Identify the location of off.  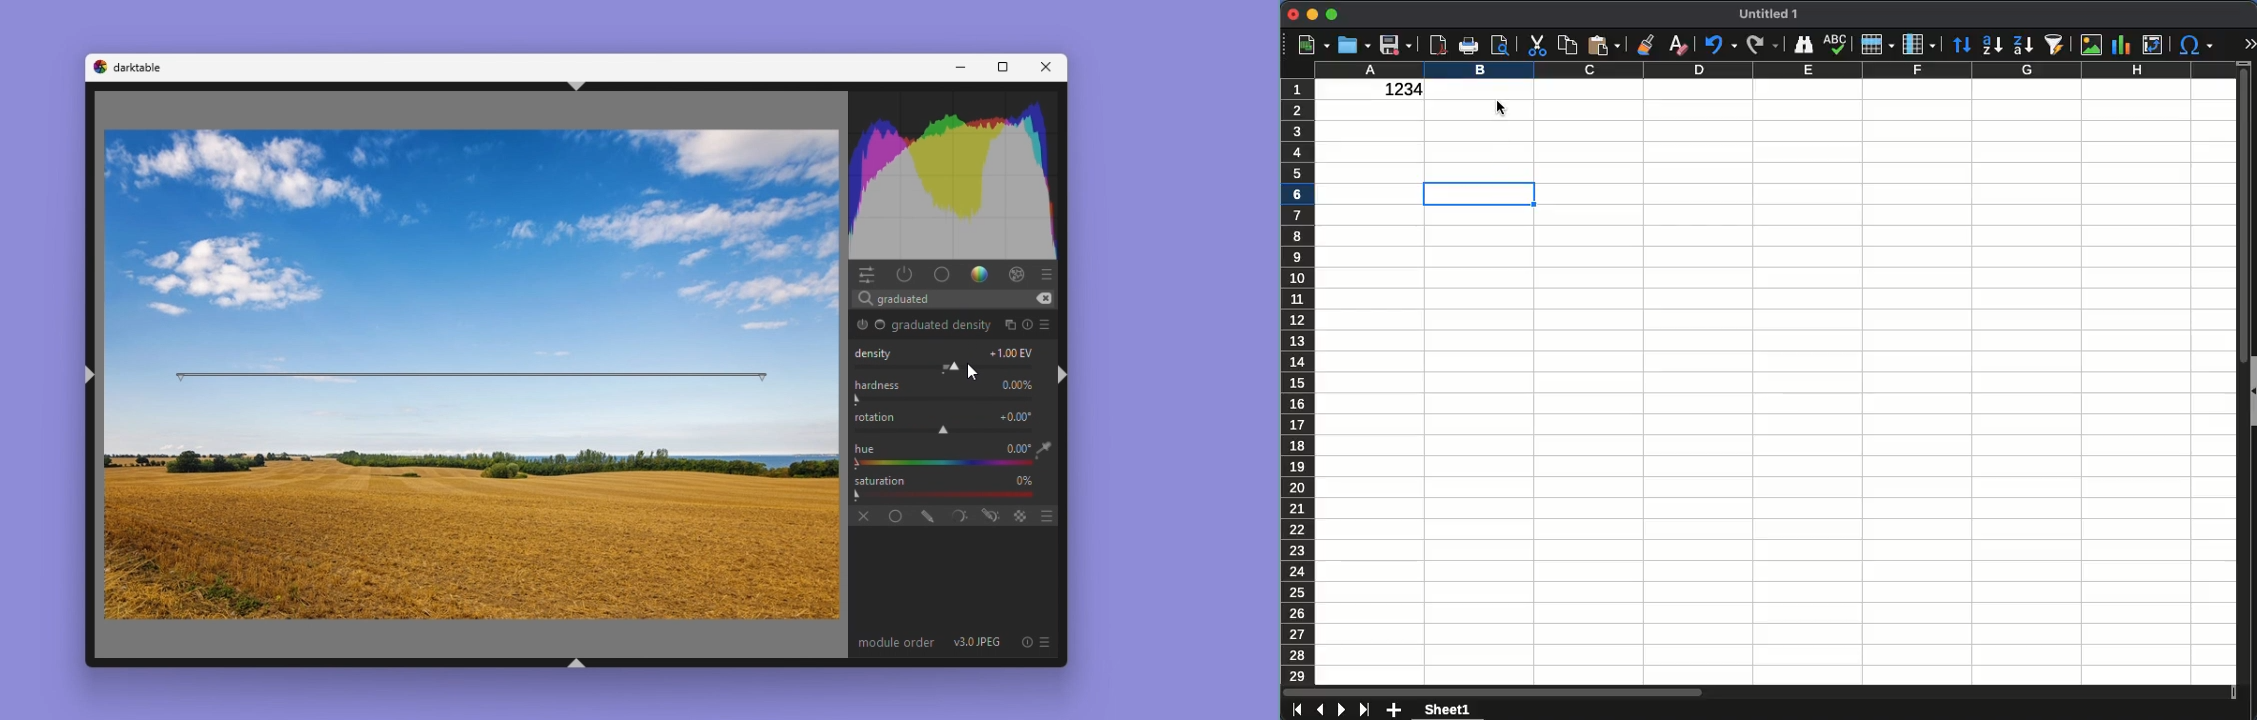
(861, 514).